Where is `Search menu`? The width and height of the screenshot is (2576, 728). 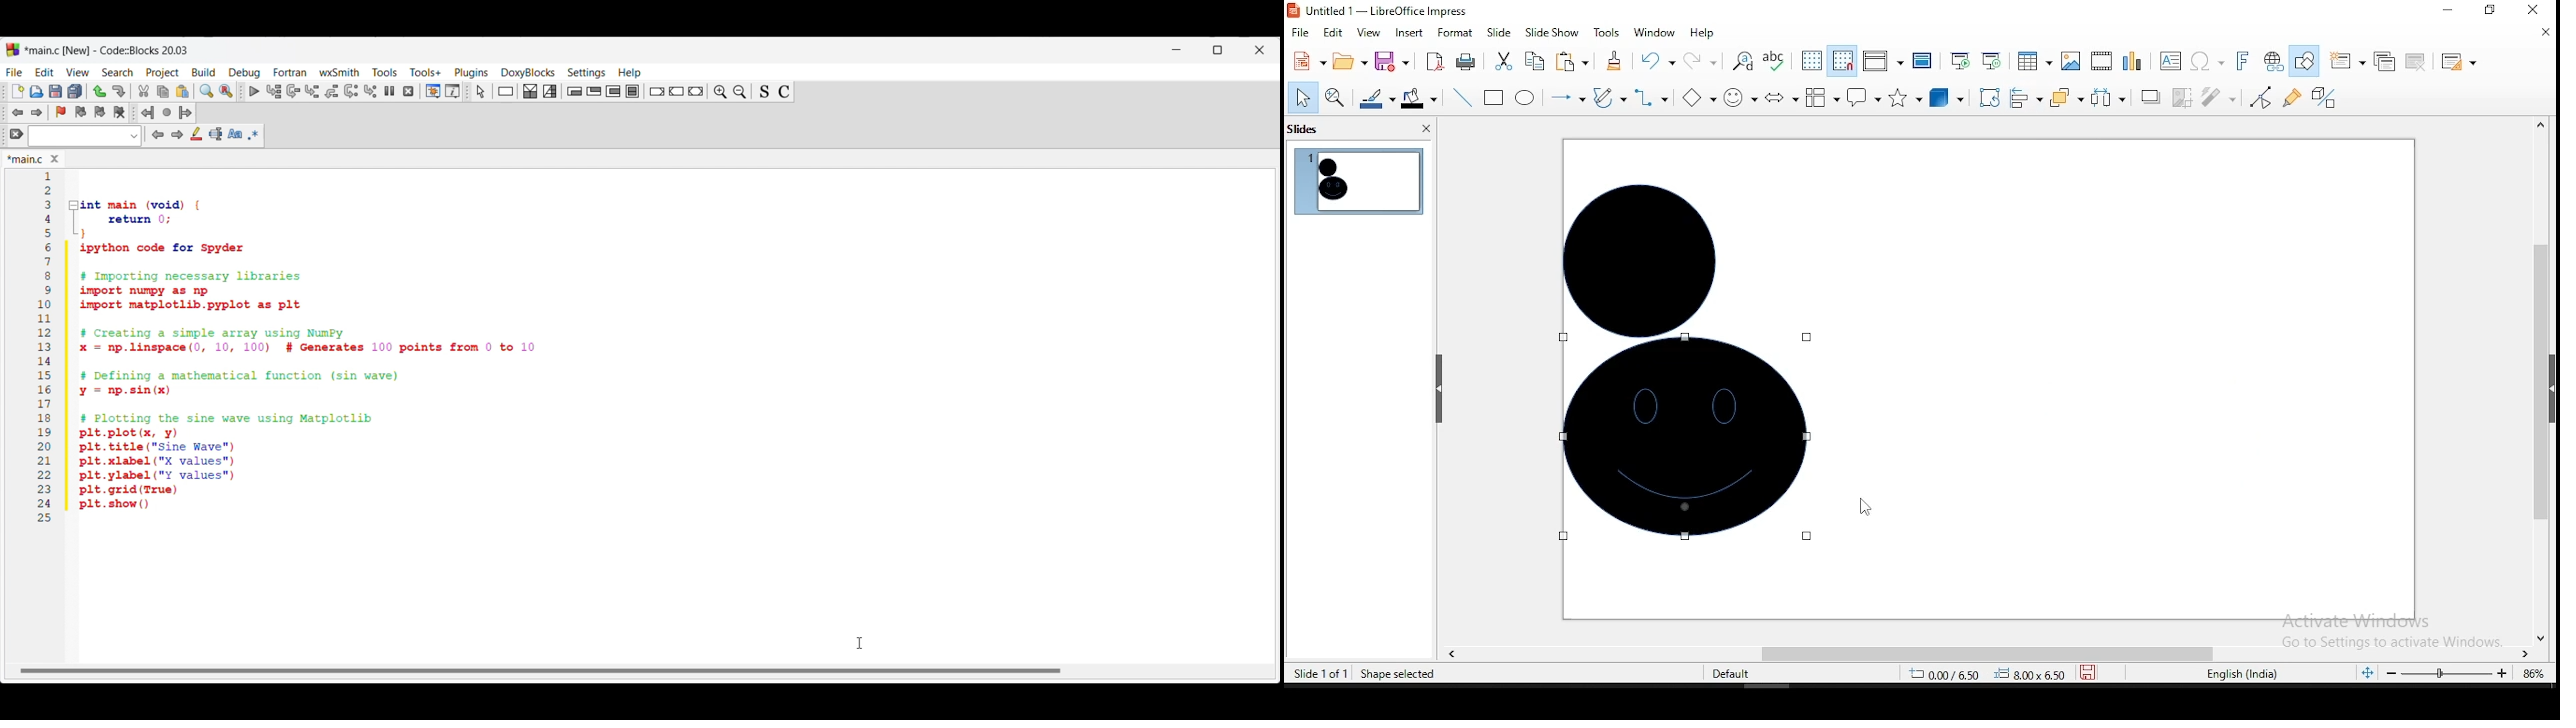 Search menu is located at coordinates (117, 73).